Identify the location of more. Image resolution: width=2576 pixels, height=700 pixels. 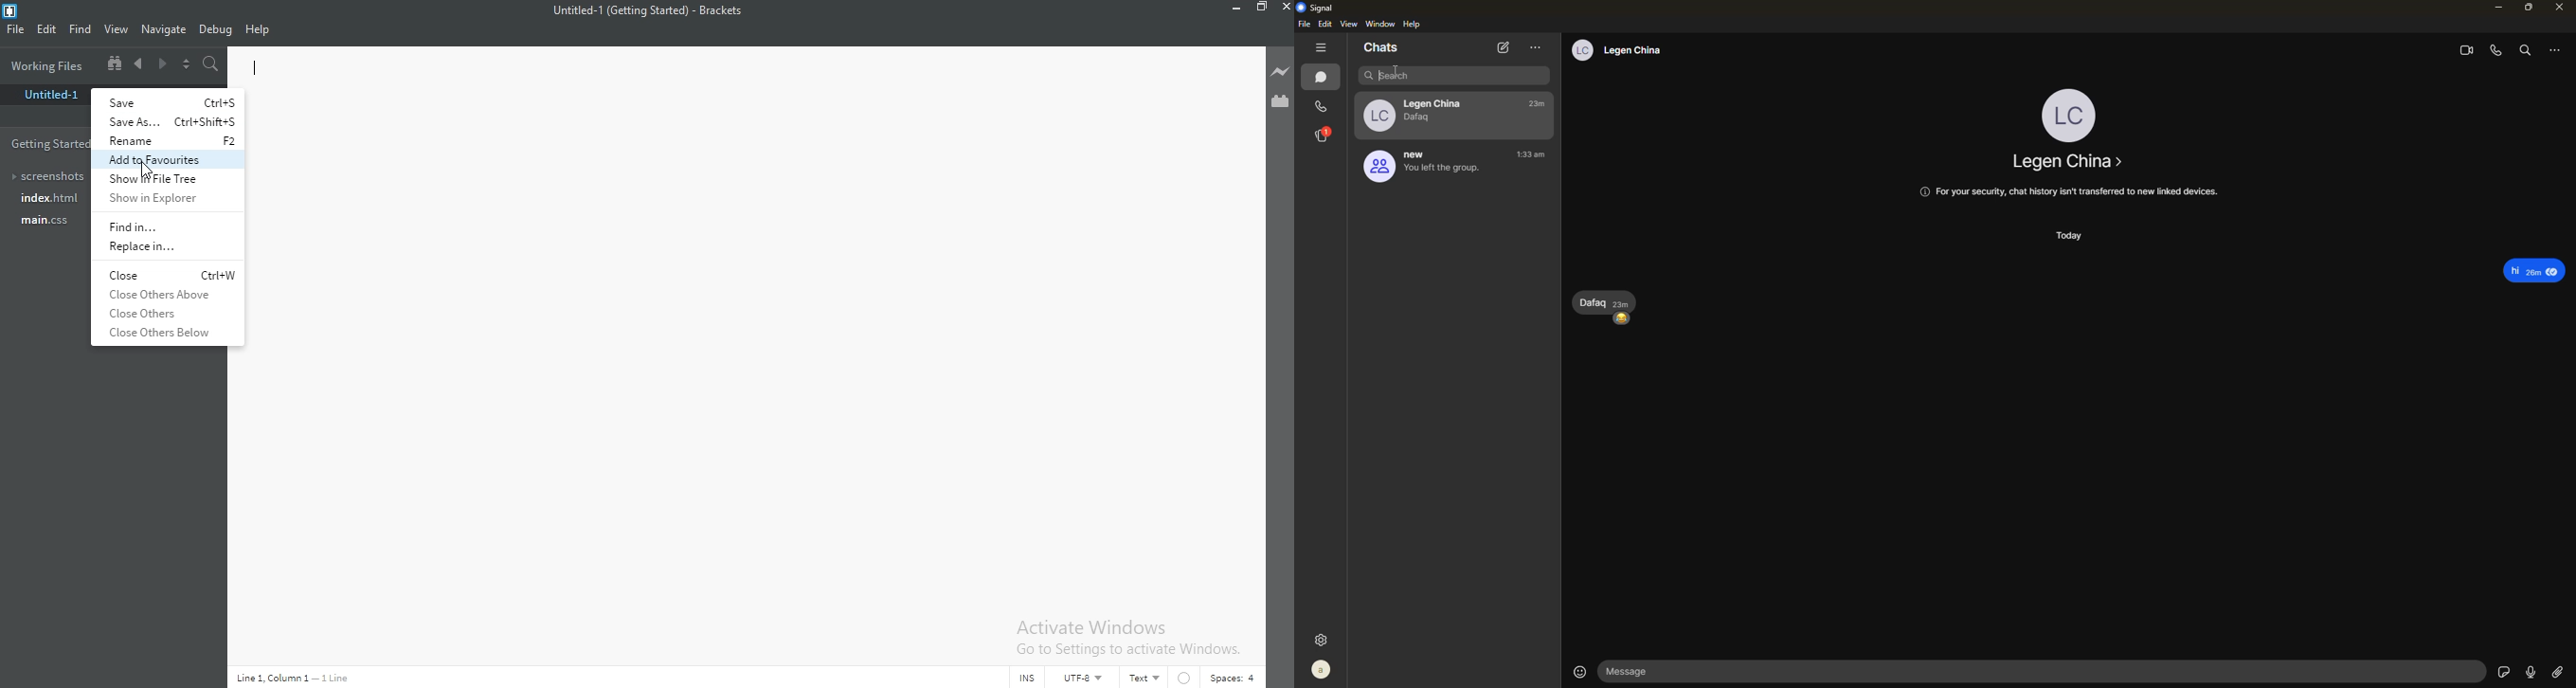
(1537, 48).